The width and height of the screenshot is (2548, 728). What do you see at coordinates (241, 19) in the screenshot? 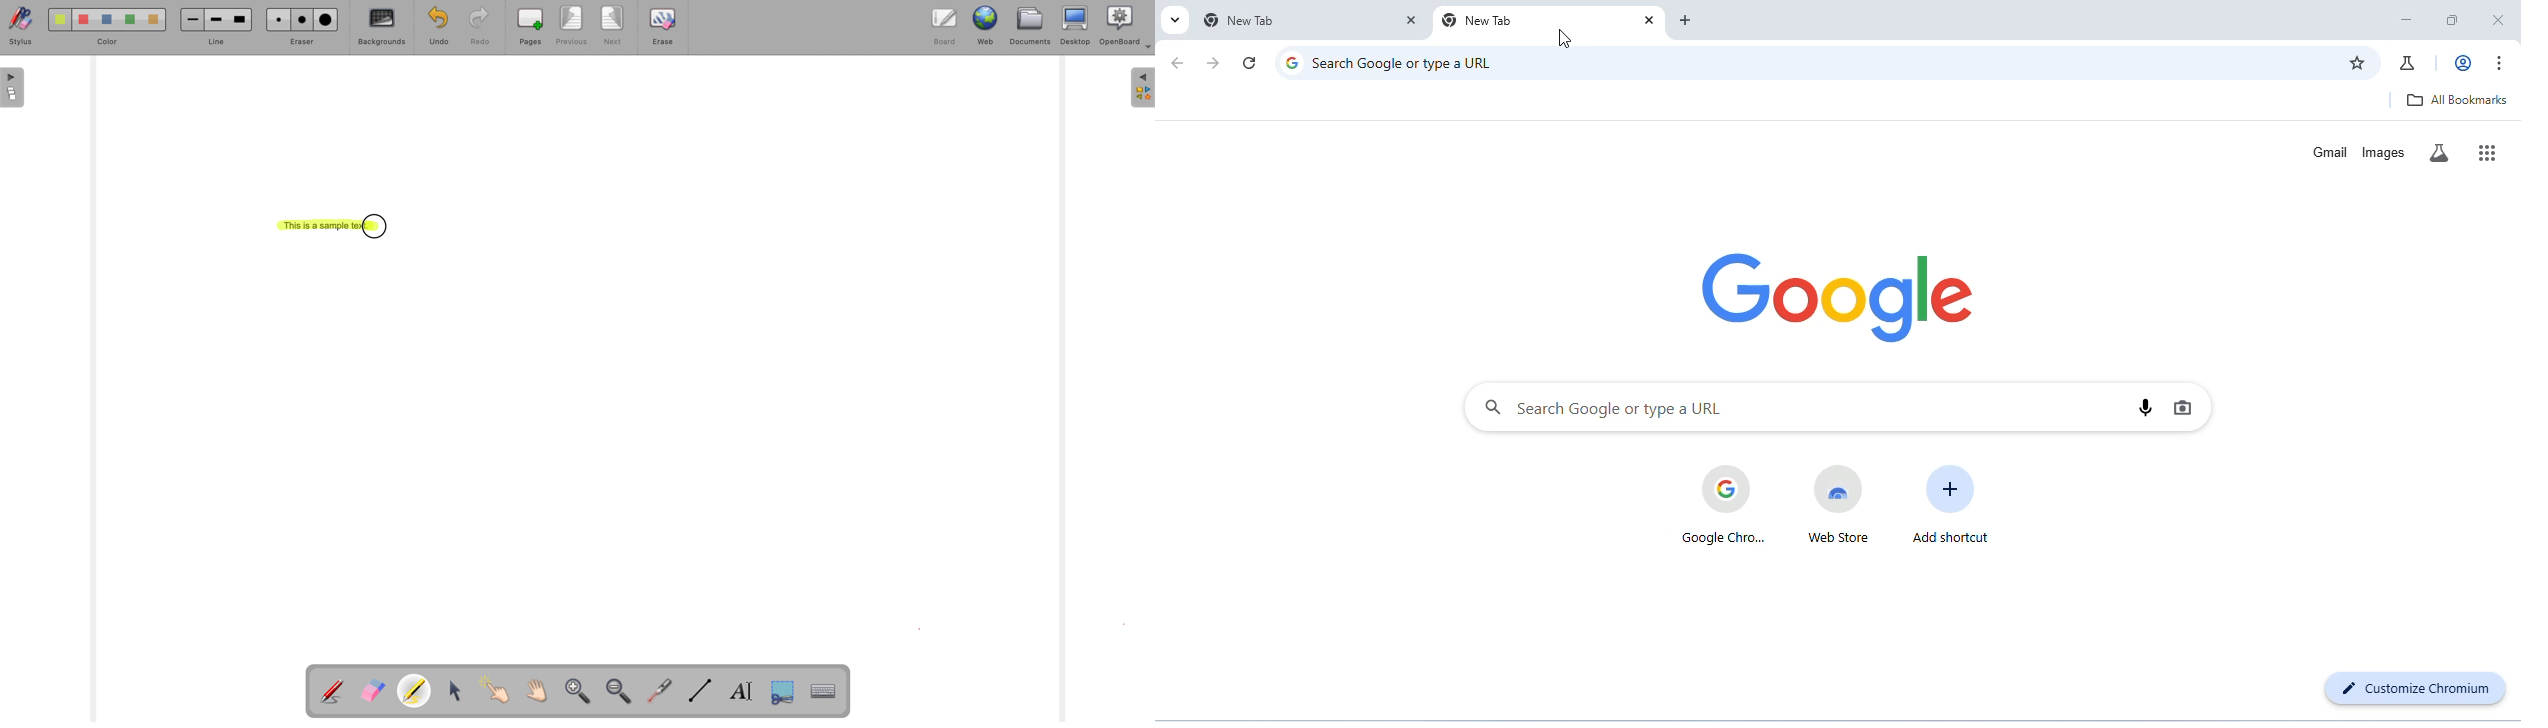
I see `Large line` at bounding box center [241, 19].